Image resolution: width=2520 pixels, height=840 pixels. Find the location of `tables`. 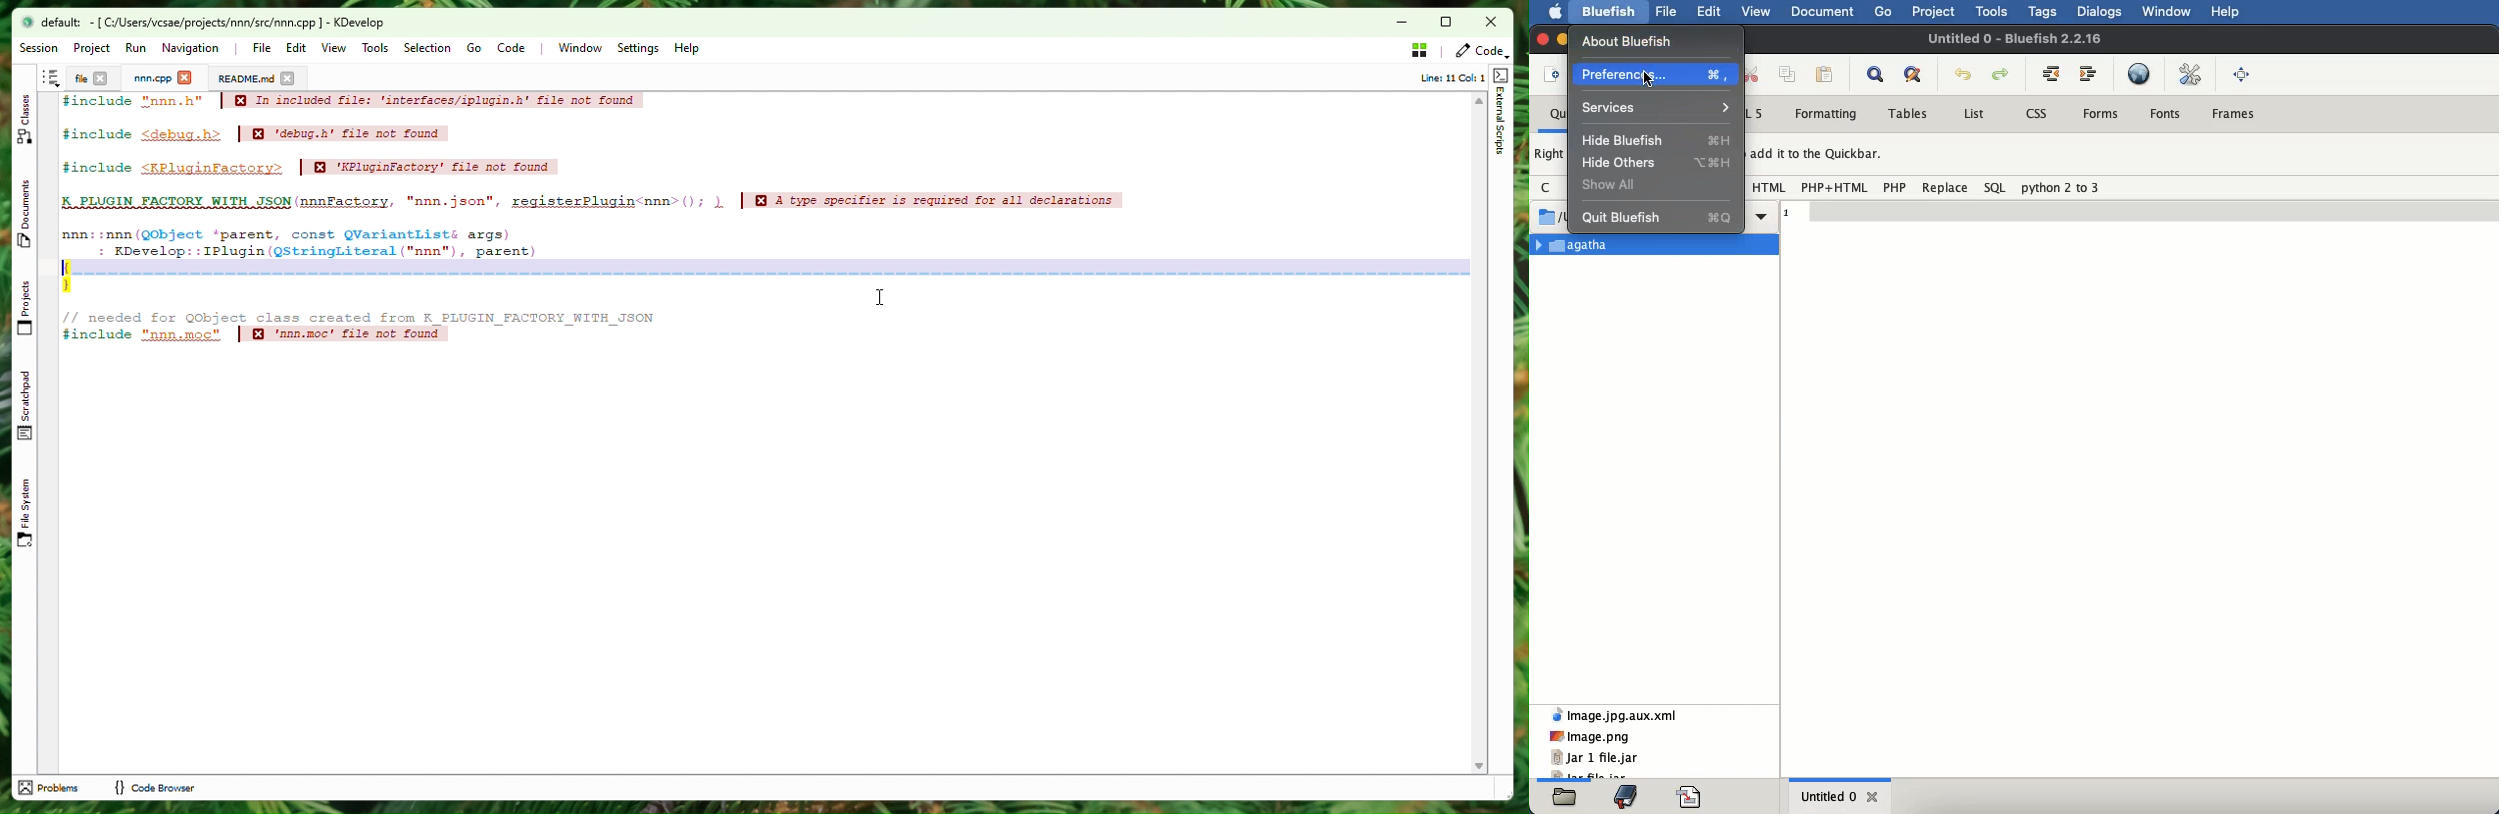

tables is located at coordinates (1913, 113).